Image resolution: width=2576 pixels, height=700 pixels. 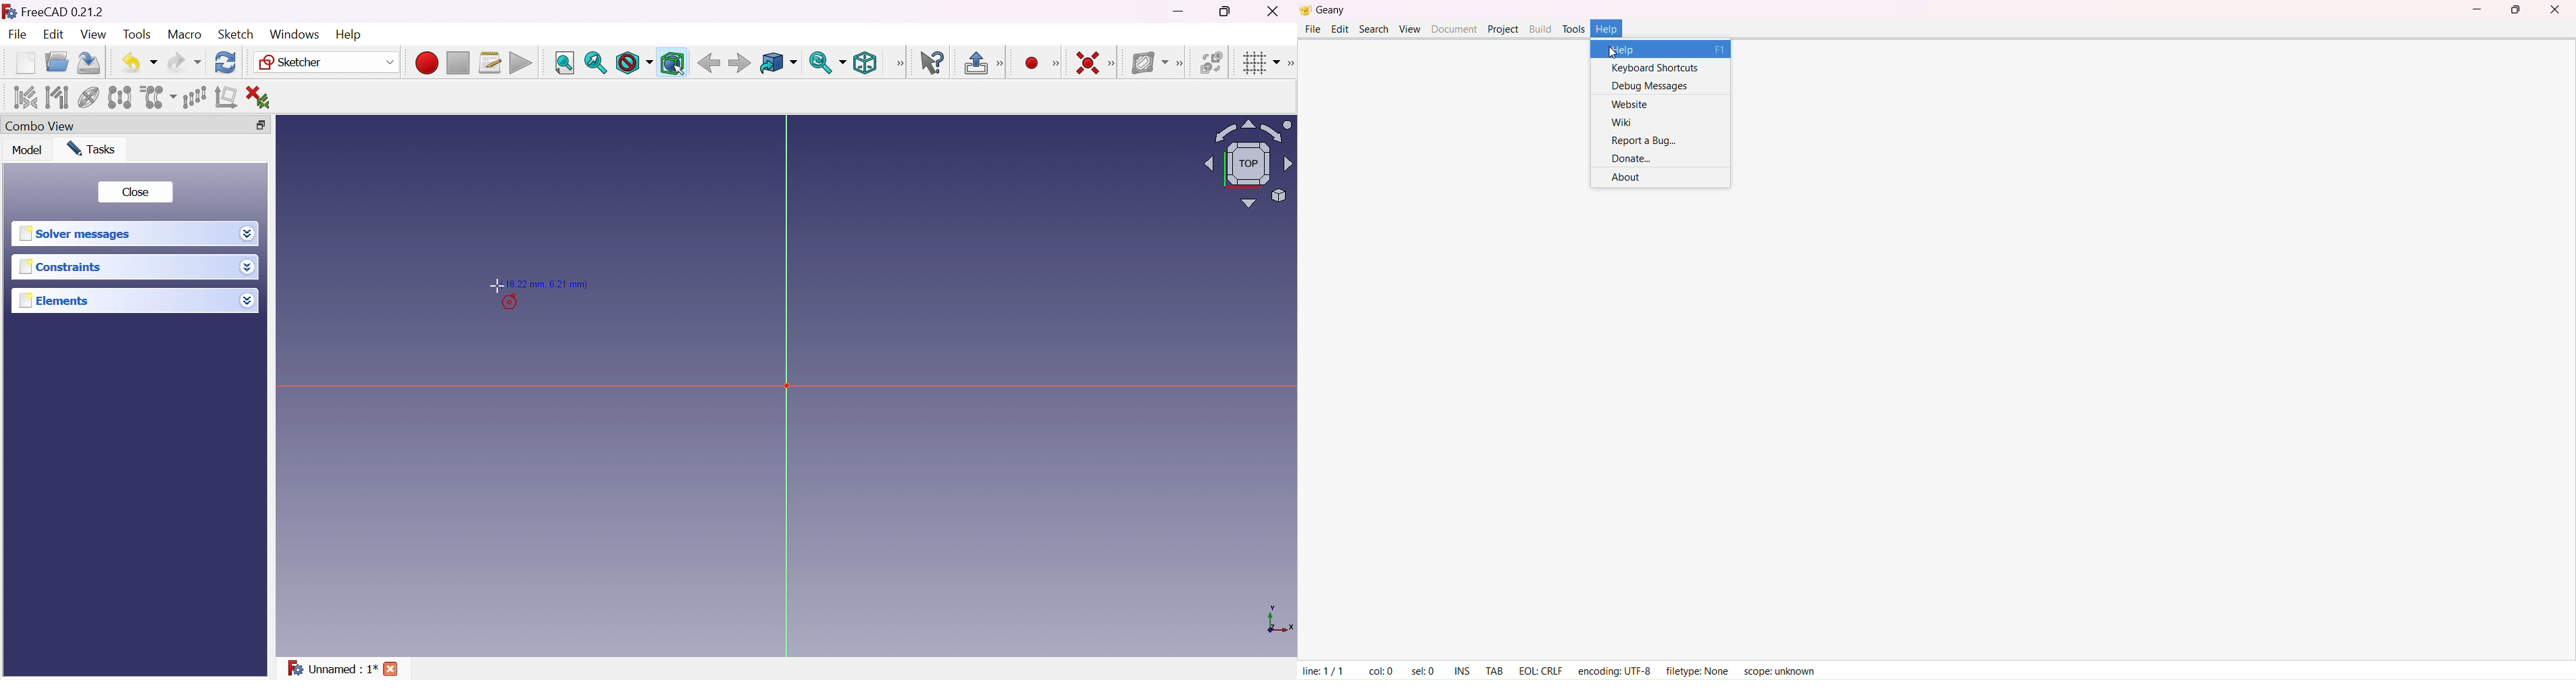 I want to click on Leave sketch, so click(x=975, y=63).